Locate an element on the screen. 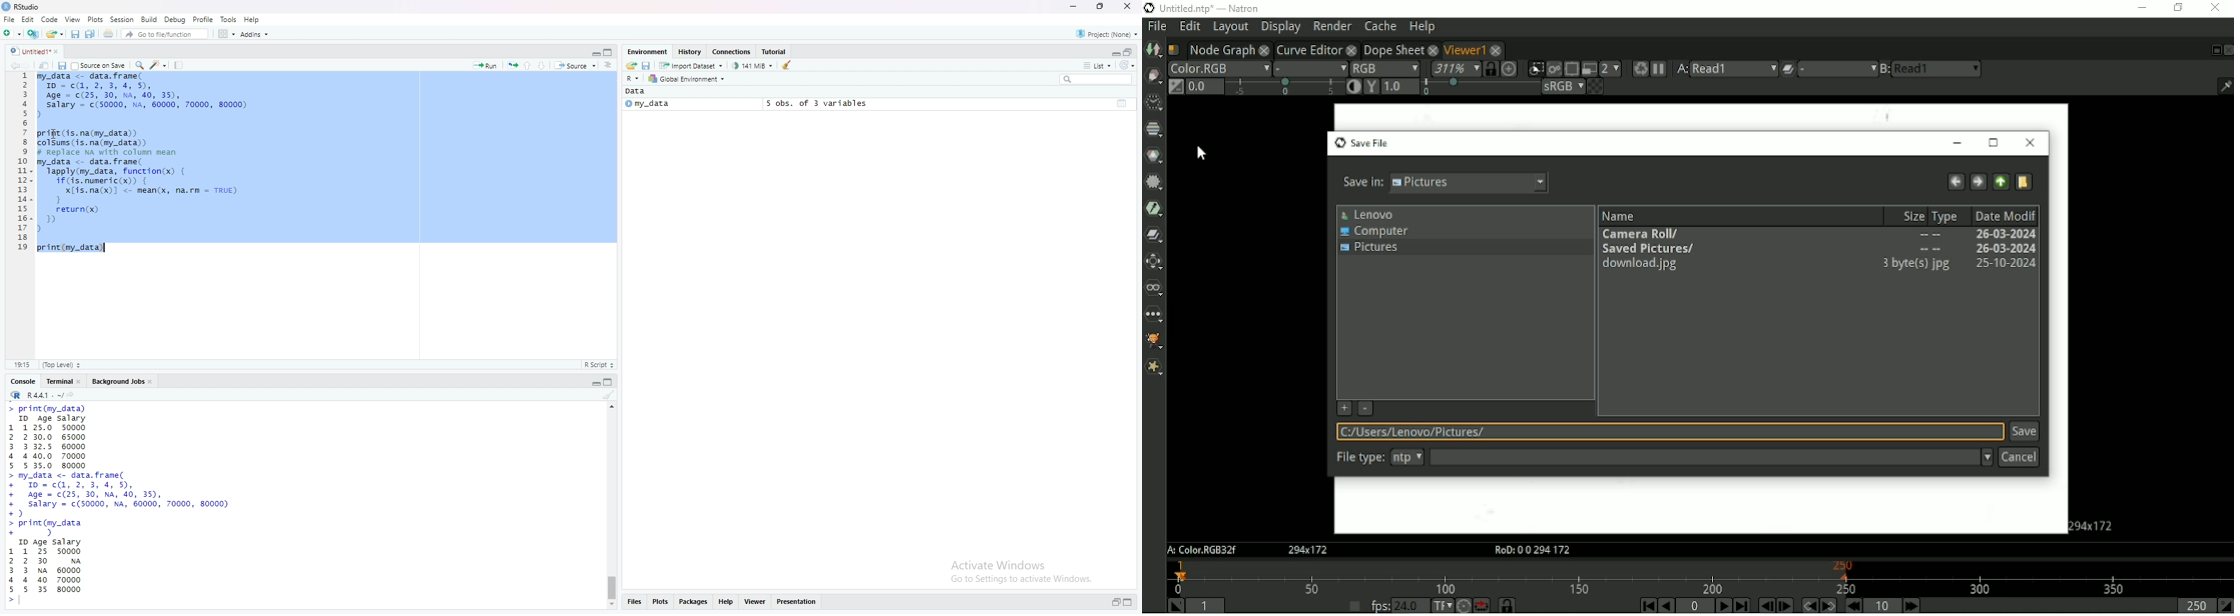 The width and height of the screenshot is (2240, 616). workspace panes is located at coordinates (227, 35).